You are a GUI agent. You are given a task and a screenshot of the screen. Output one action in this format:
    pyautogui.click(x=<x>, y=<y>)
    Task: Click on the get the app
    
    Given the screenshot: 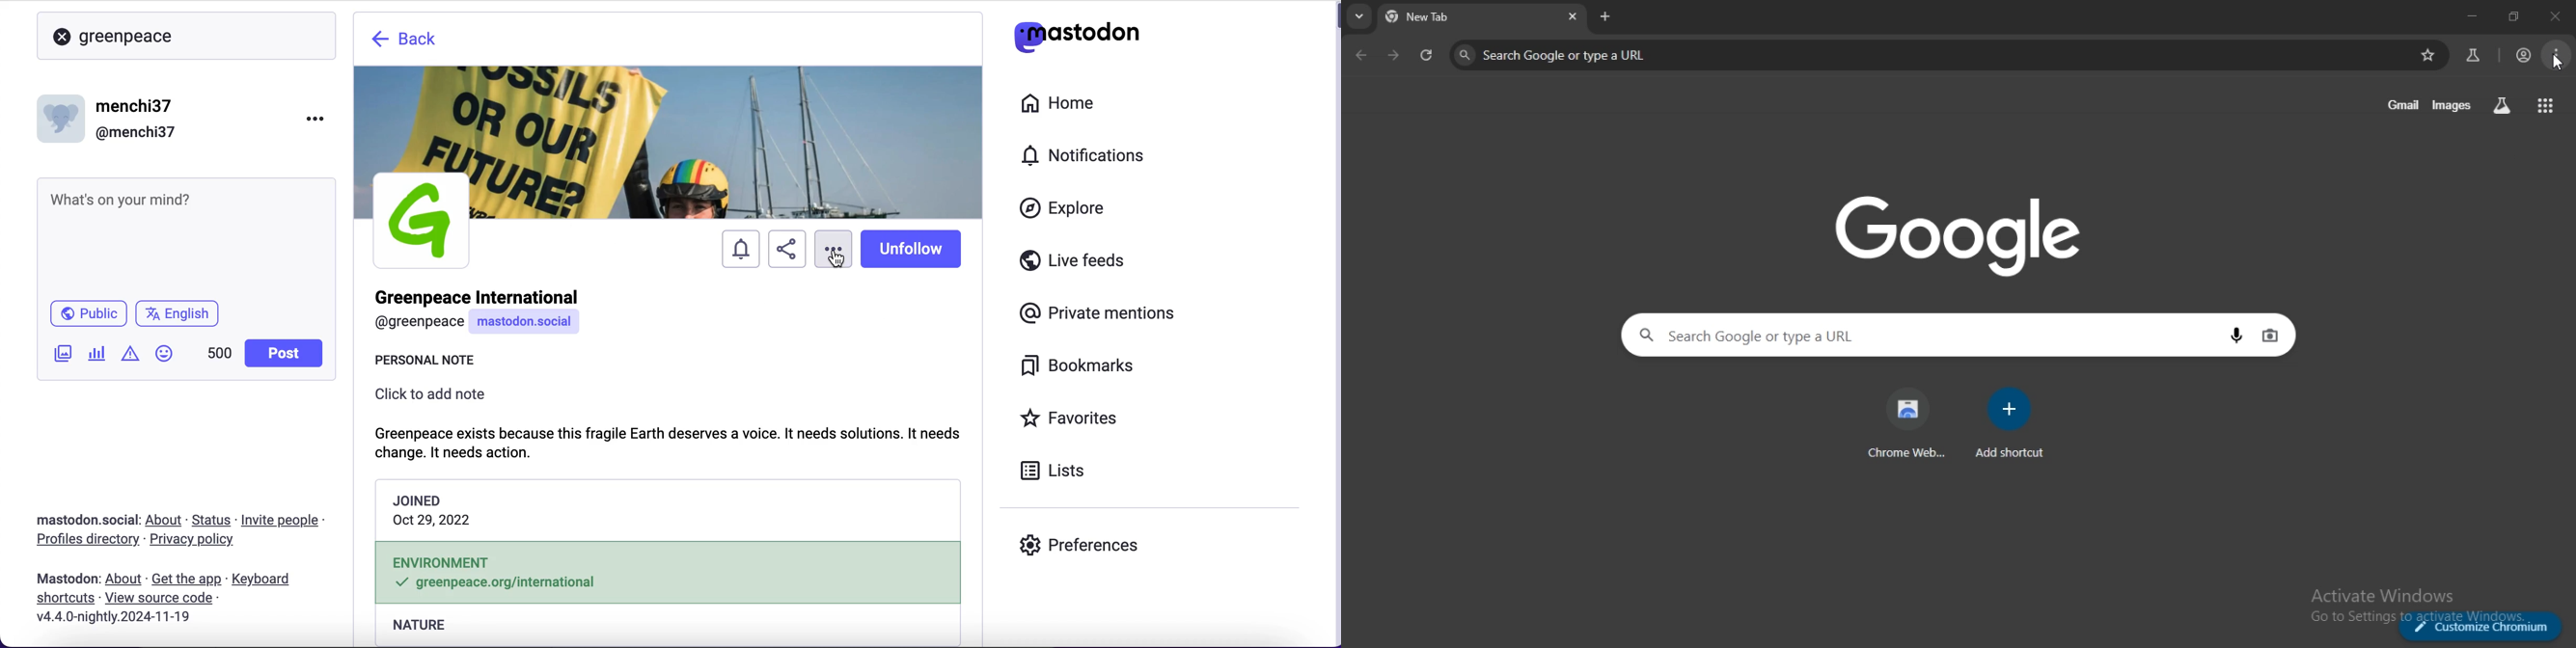 What is the action you would take?
    pyautogui.click(x=185, y=579)
    